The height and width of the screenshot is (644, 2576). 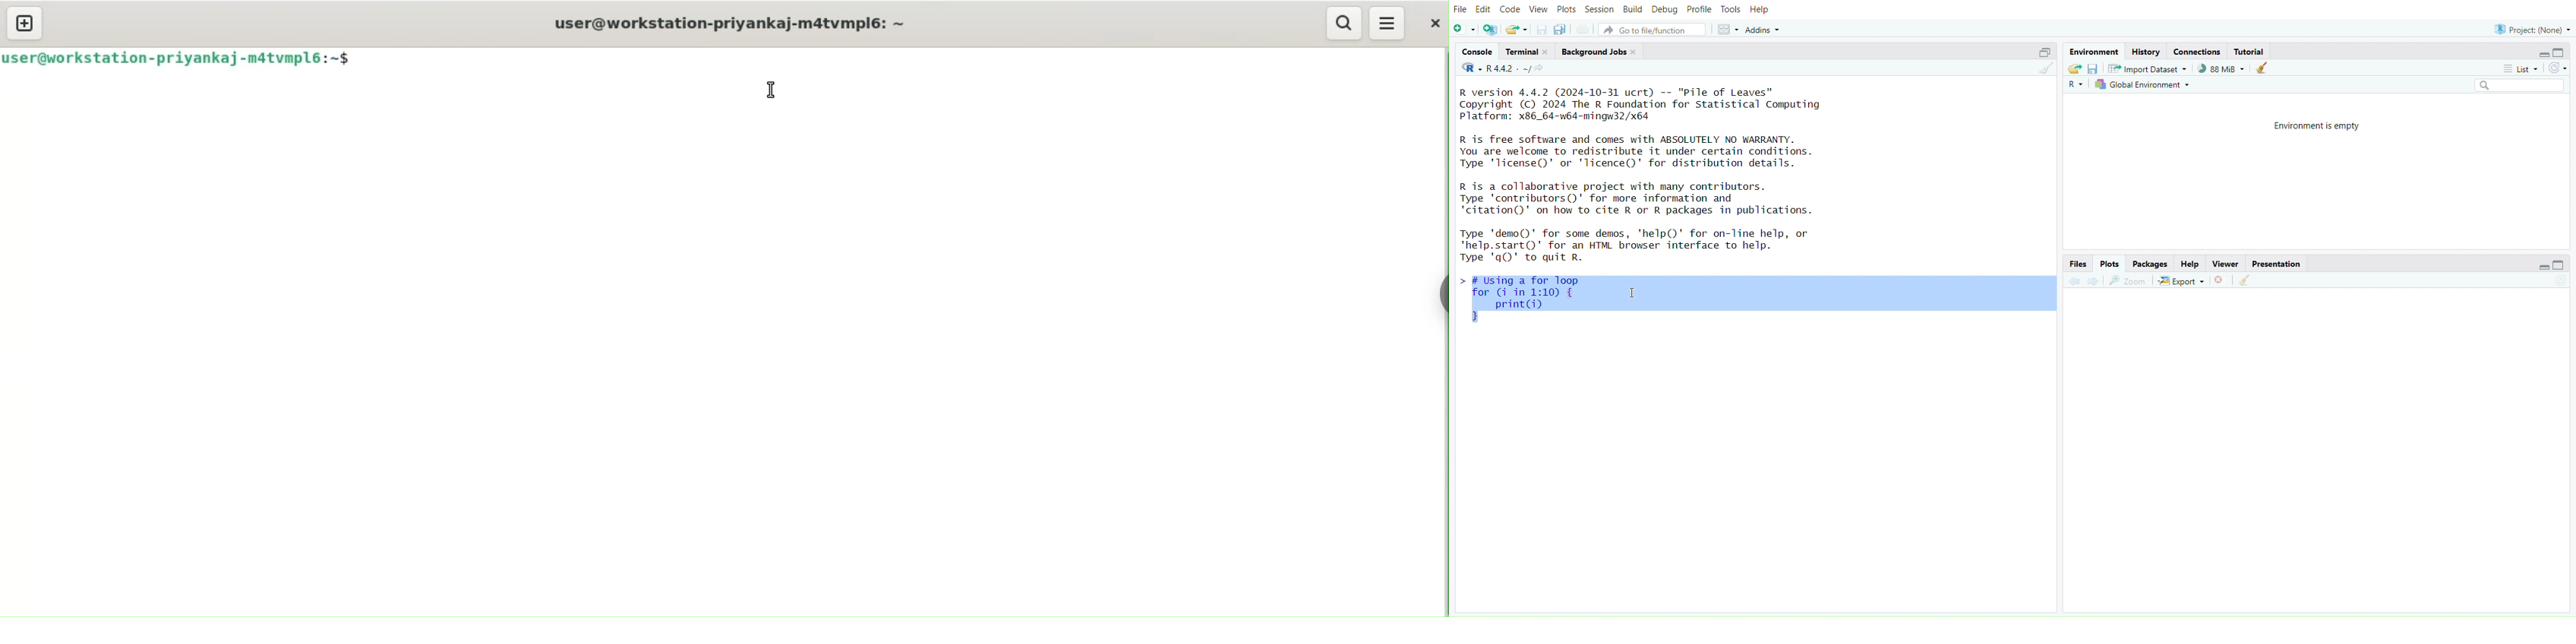 What do you see at coordinates (1632, 10) in the screenshot?
I see `build` at bounding box center [1632, 10].